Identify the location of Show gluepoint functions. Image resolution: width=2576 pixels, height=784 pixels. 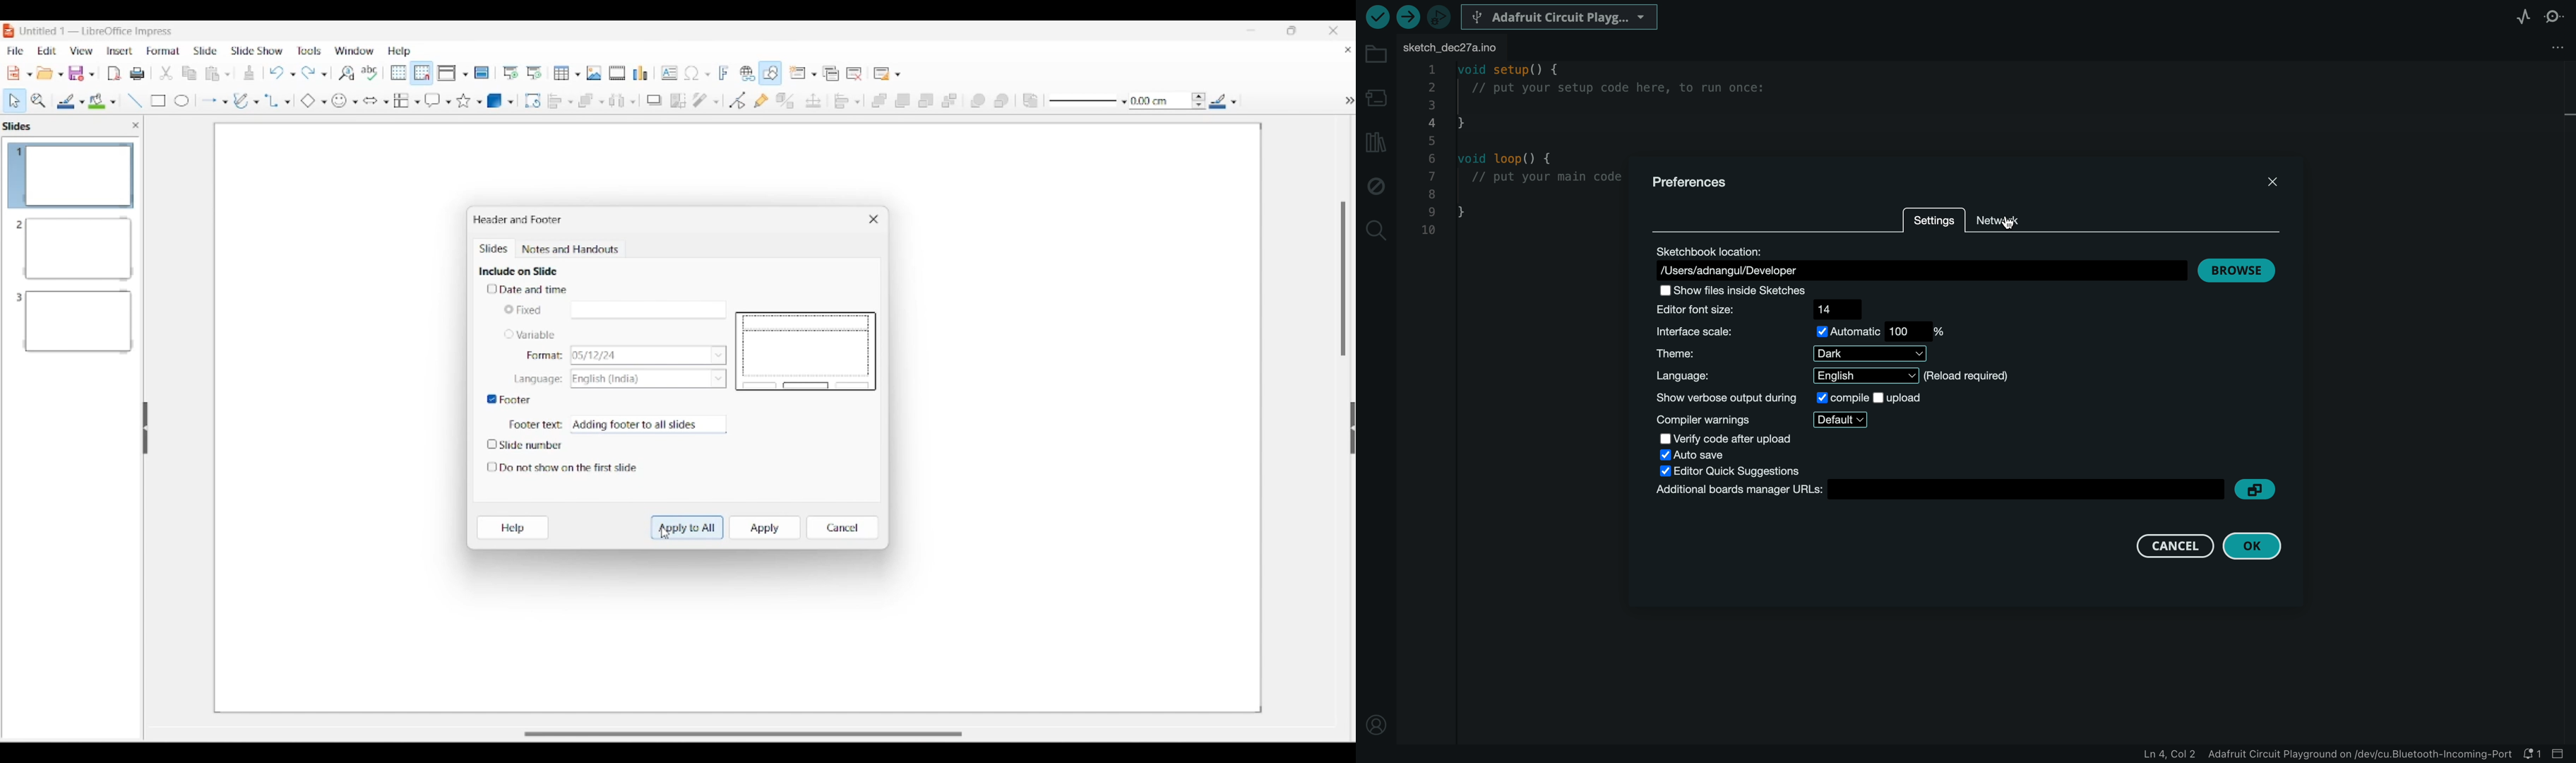
(761, 100).